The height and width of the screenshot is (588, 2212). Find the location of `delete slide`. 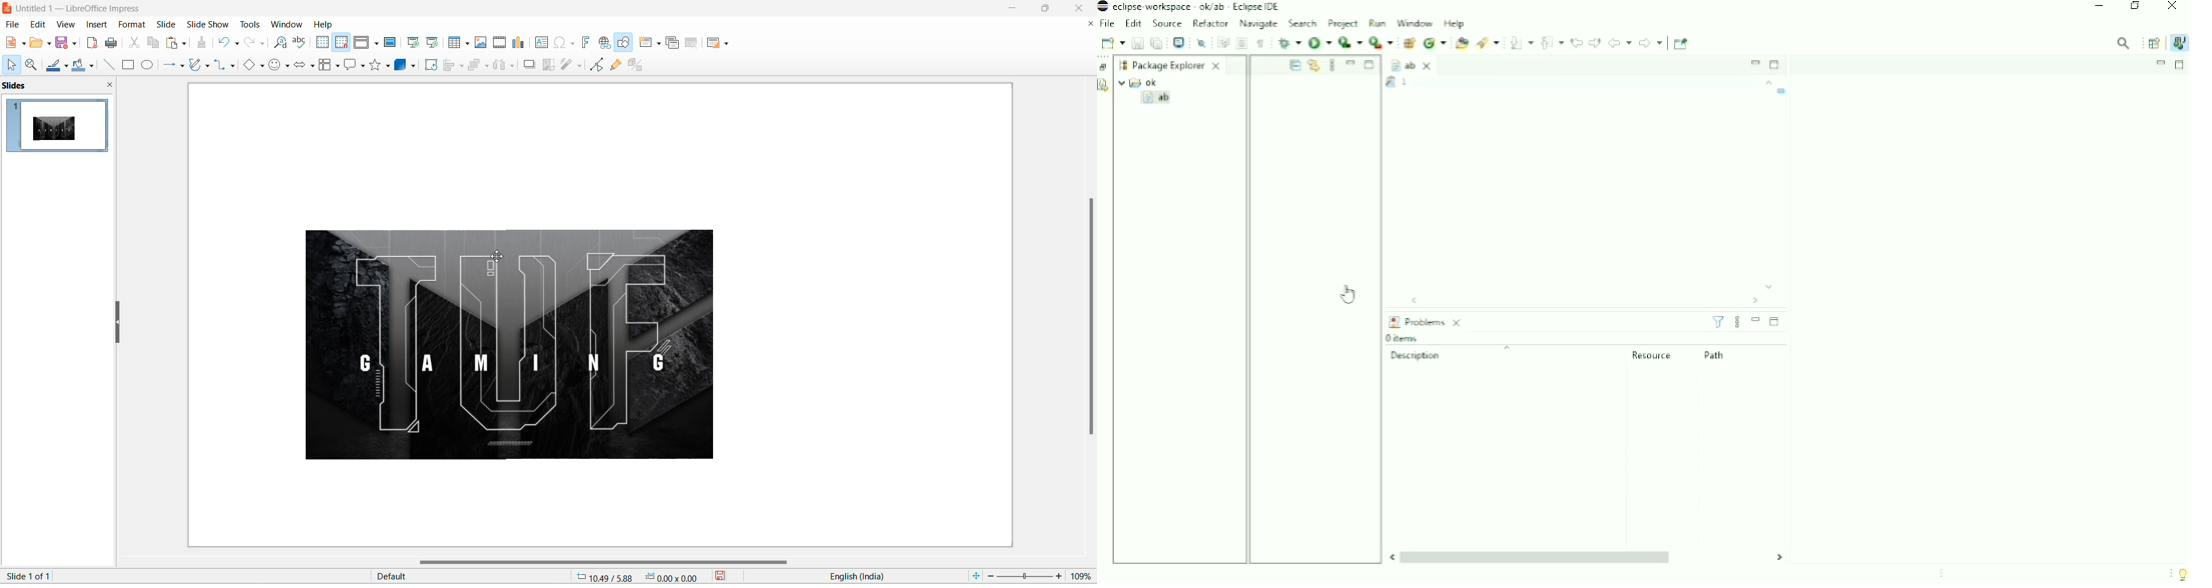

delete slide is located at coordinates (692, 45).